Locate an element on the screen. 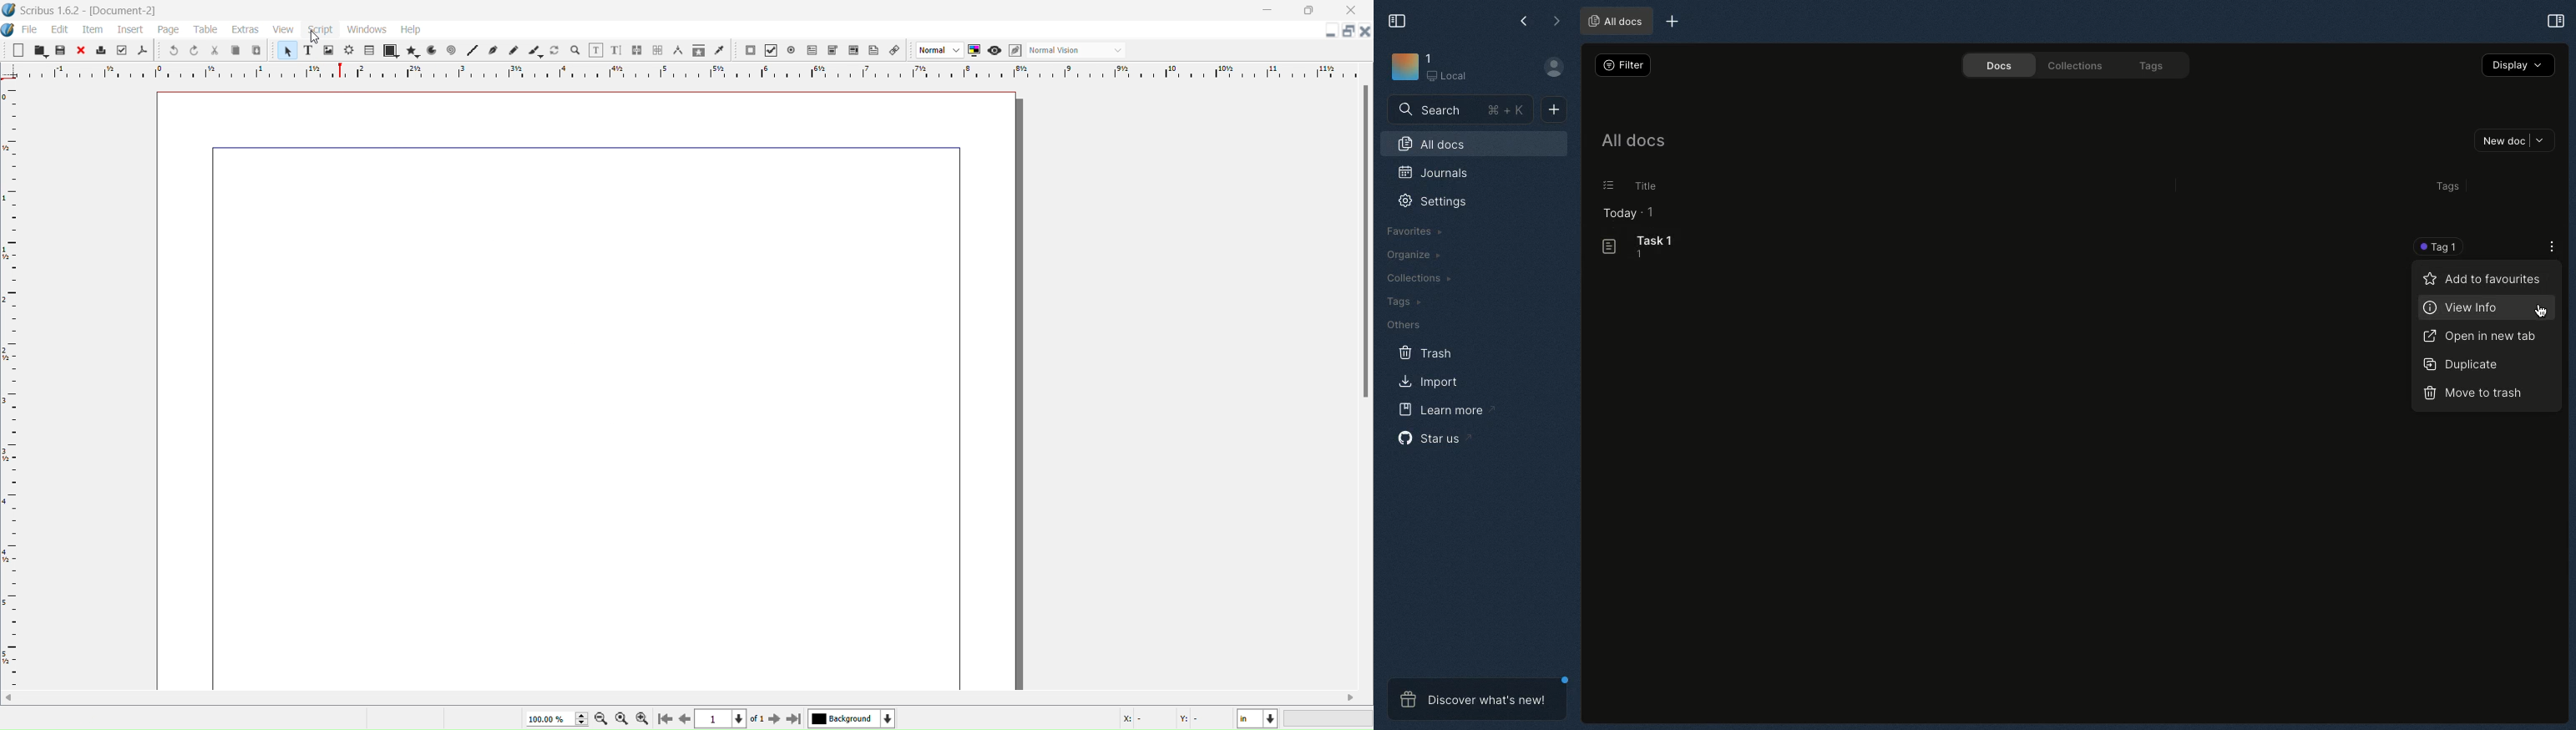 This screenshot has height=756, width=2576. Edit Text with Story Editor is located at coordinates (616, 50).